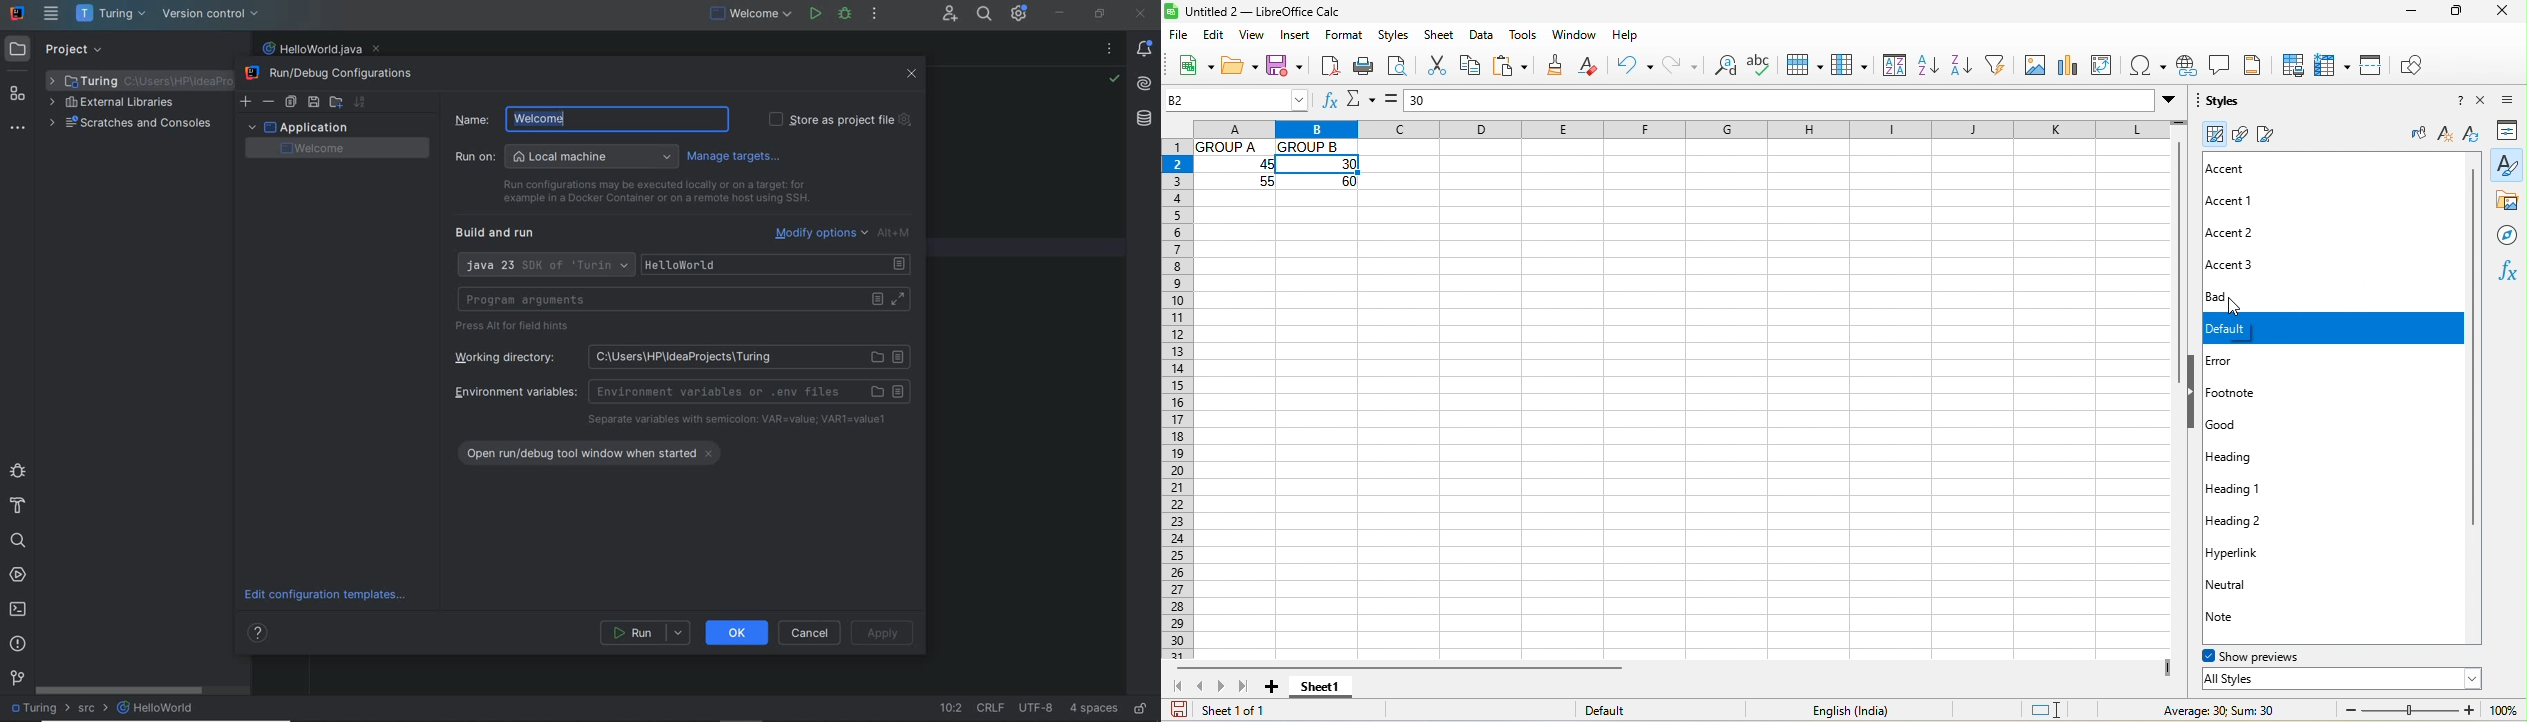  What do you see at coordinates (2244, 169) in the screenshot?
I see `accent` at bounding box center [2244, 169].